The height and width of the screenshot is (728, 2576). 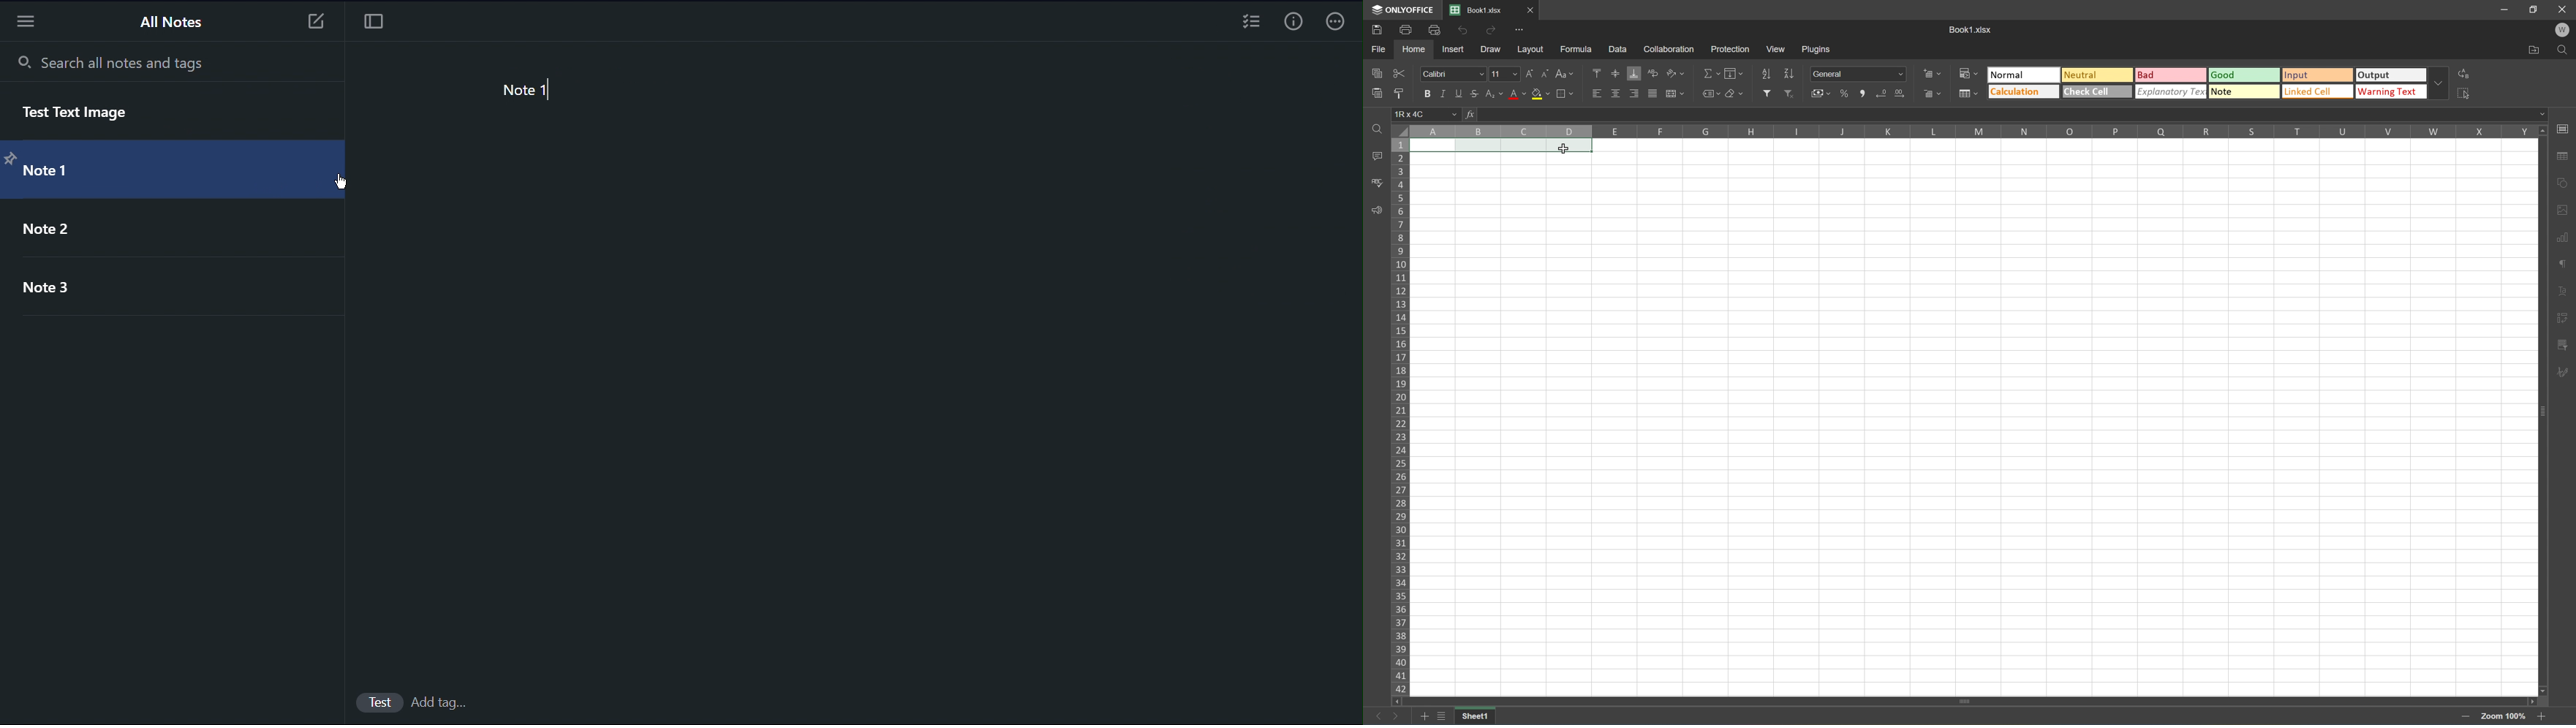 What do you see at coordinates (2565, 128) in the screenshot?
I see `Slide settings` at bounding box center [2565, 128].